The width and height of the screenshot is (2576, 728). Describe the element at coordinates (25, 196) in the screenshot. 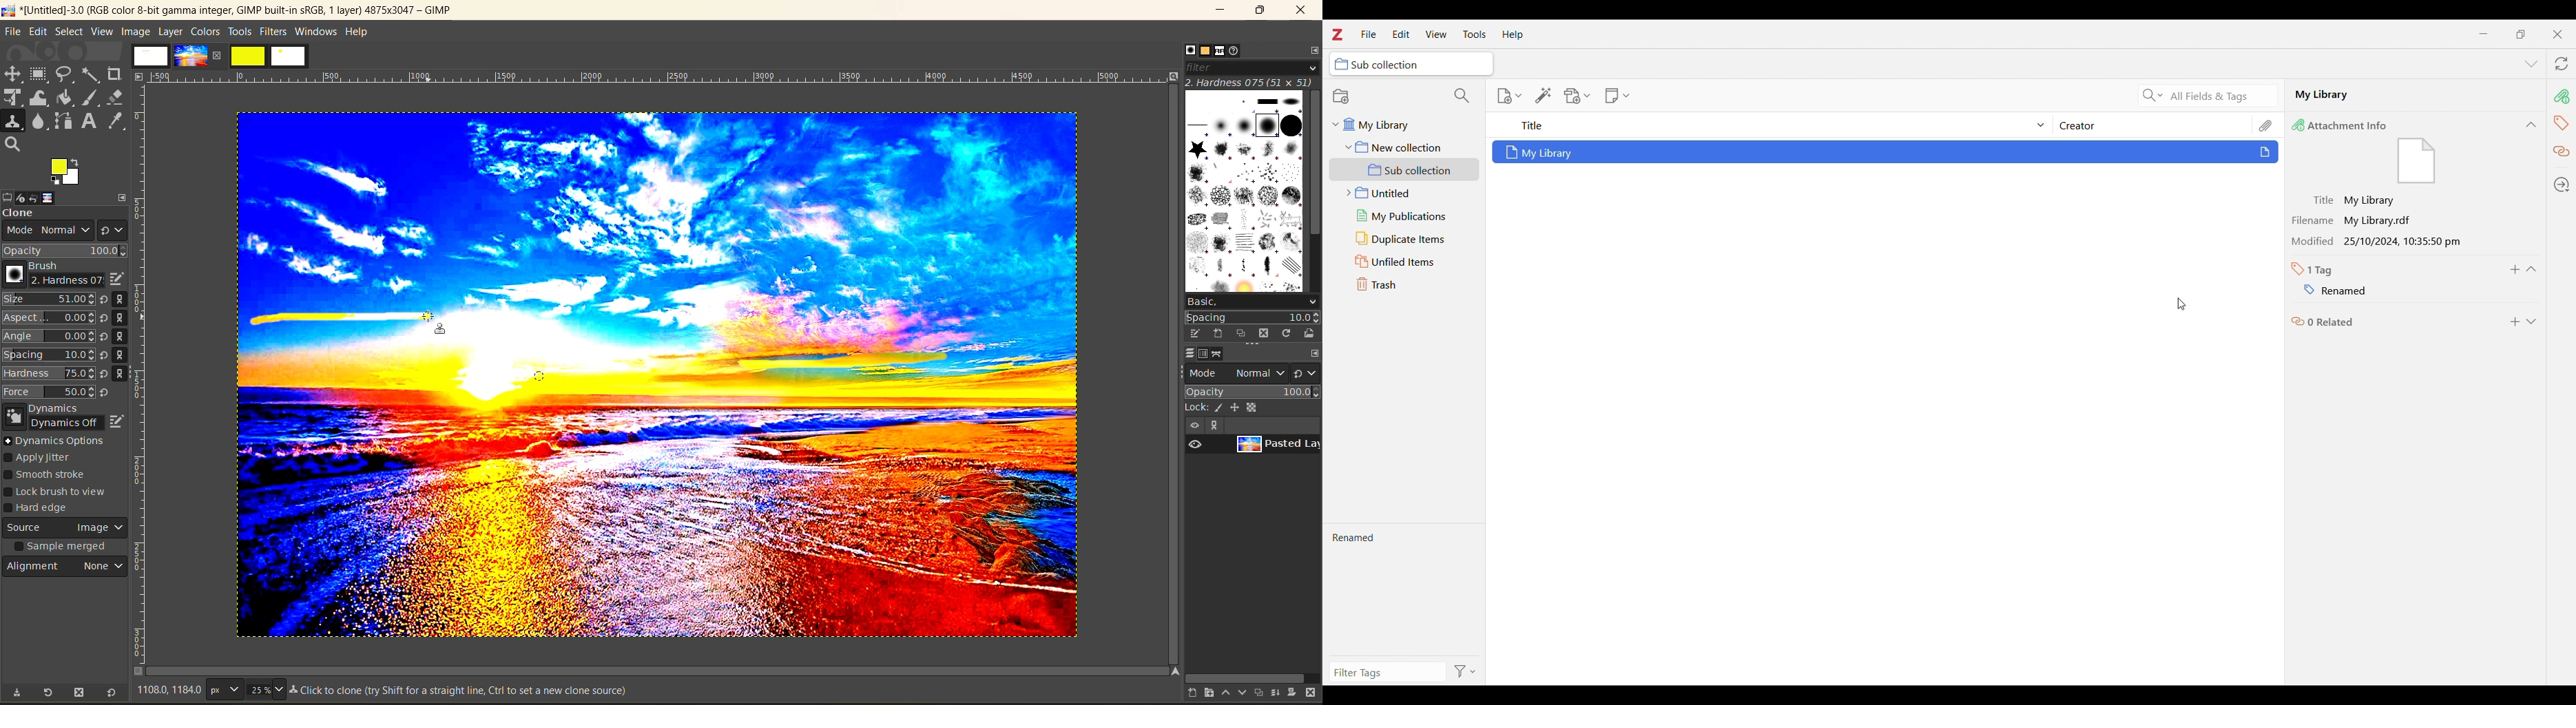

I see `device status` at that location.